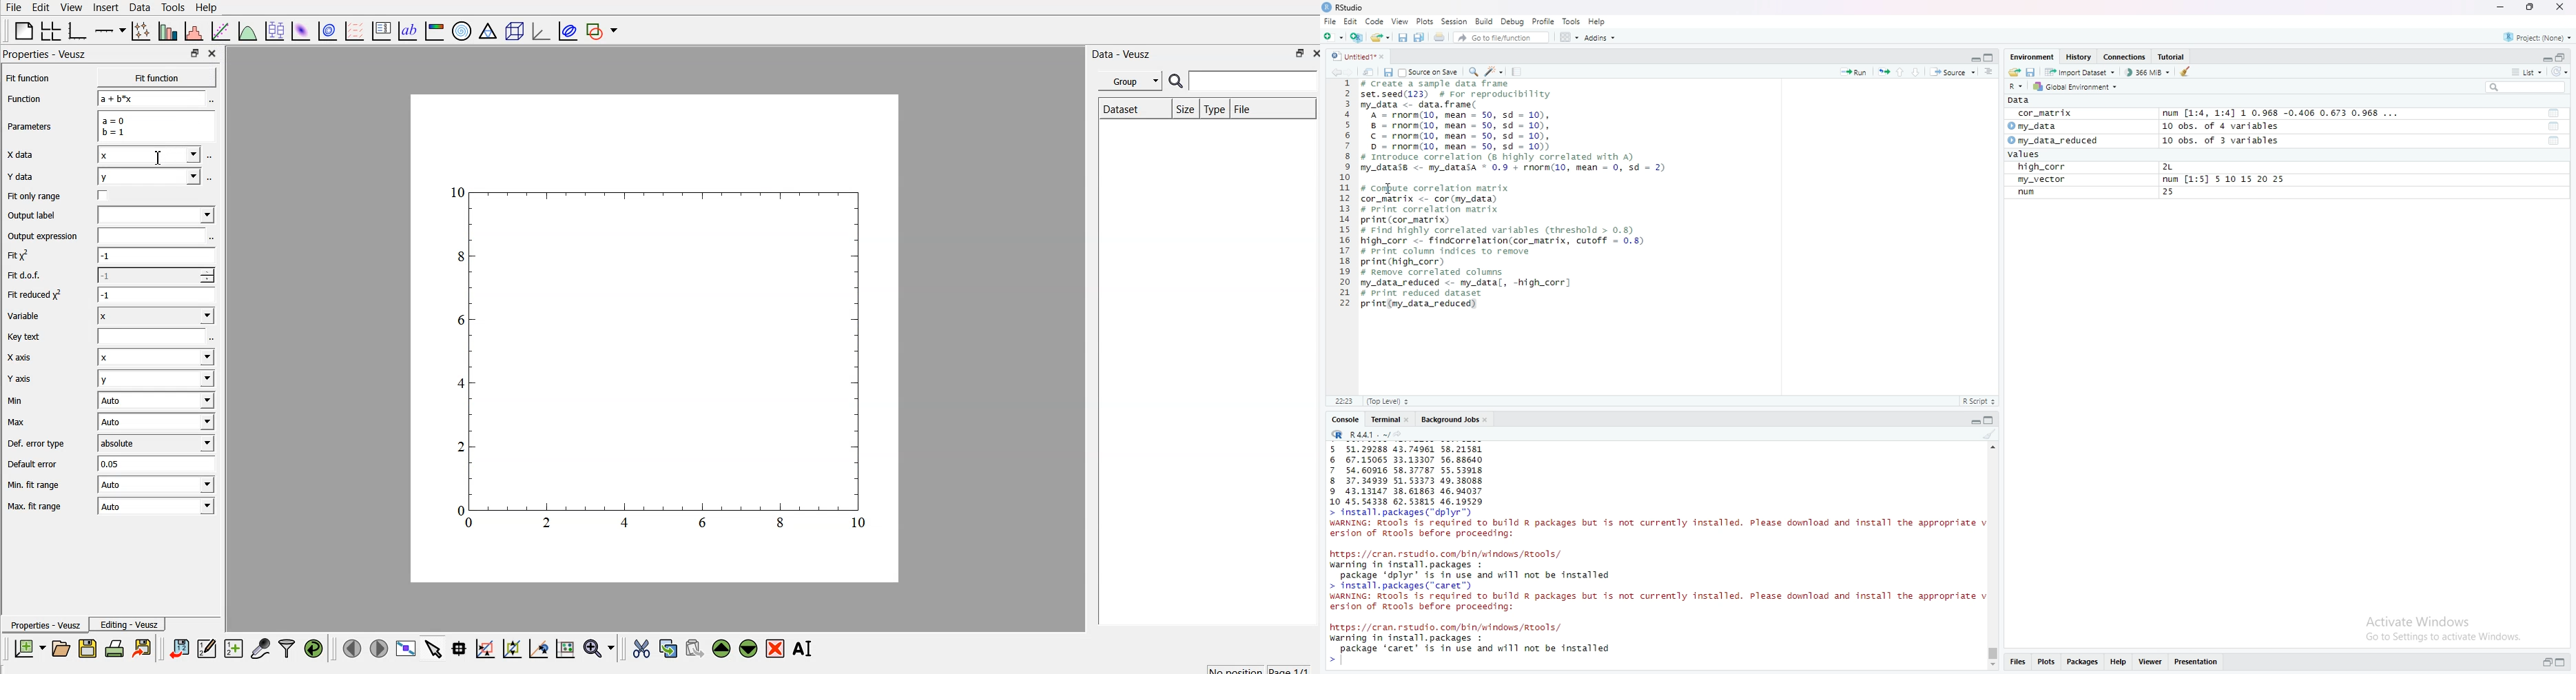  Describe the element at coordinates (1990, 433) in the screenshot. I see `clean` at that location.